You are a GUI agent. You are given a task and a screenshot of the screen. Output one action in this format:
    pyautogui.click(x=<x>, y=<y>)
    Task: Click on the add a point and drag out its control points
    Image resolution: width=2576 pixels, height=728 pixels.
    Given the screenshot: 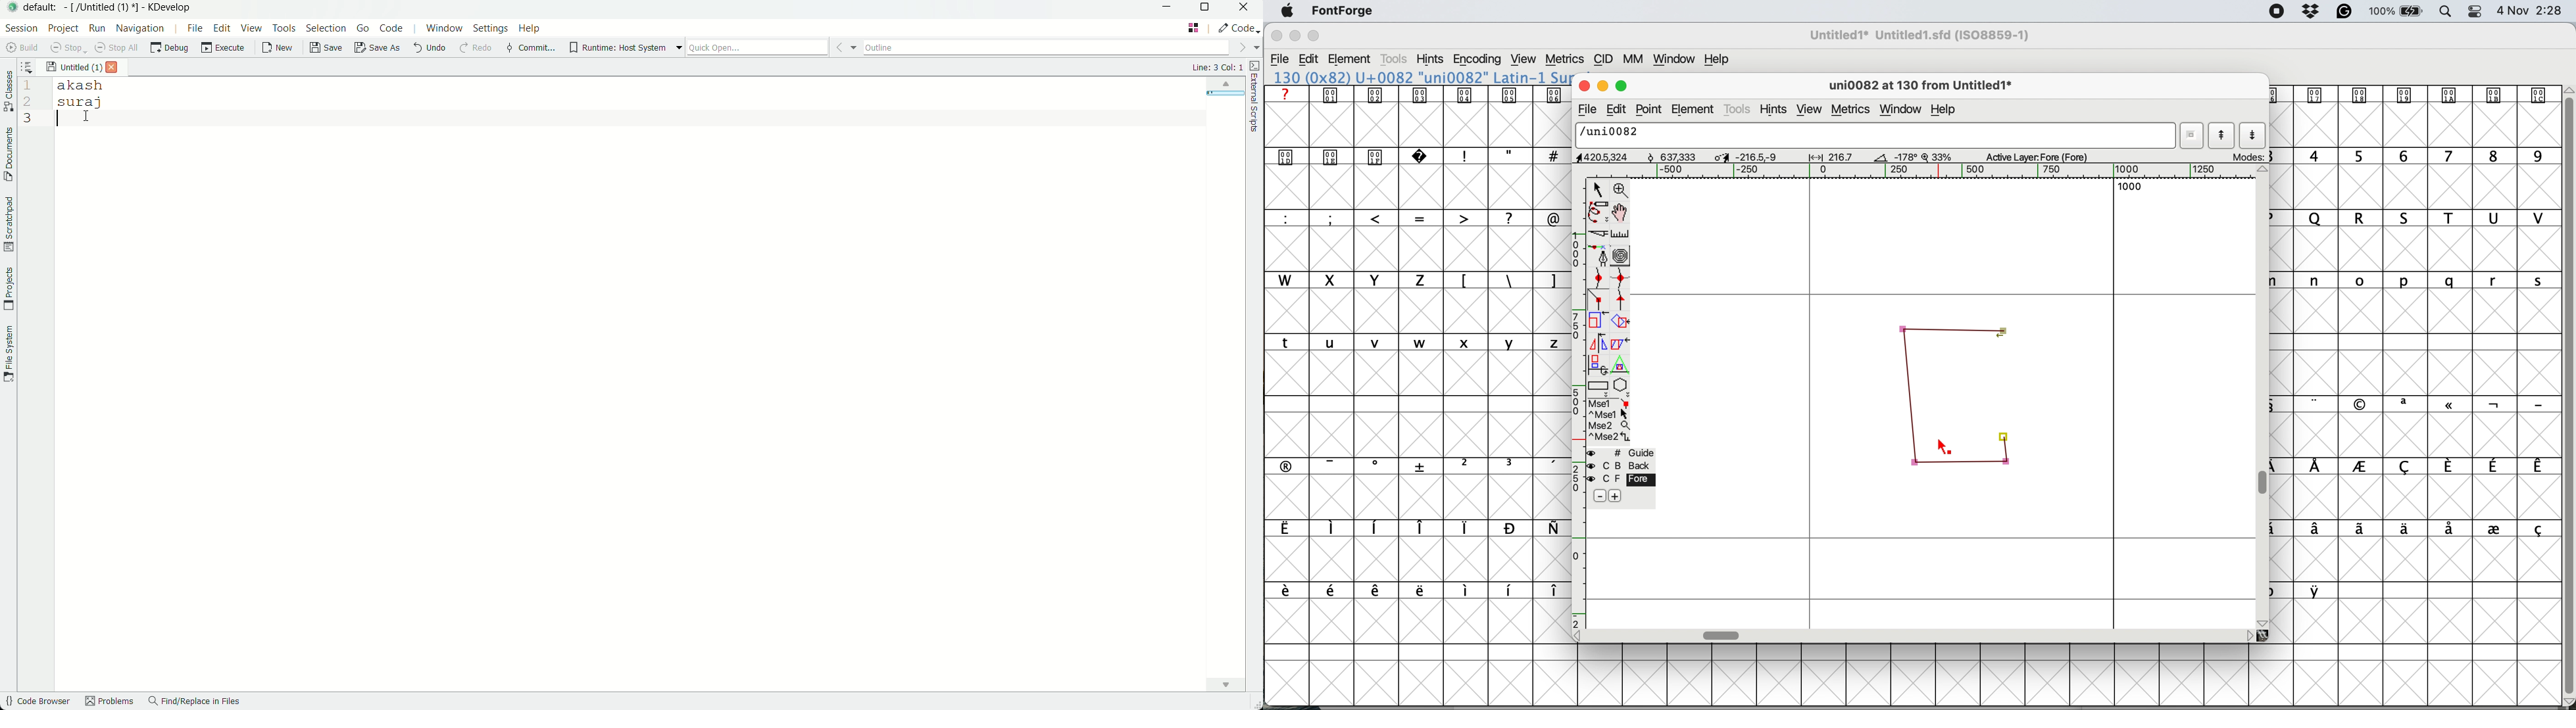 What is the action you would take?
    pyautogui.click(x=1600, y=255)
    